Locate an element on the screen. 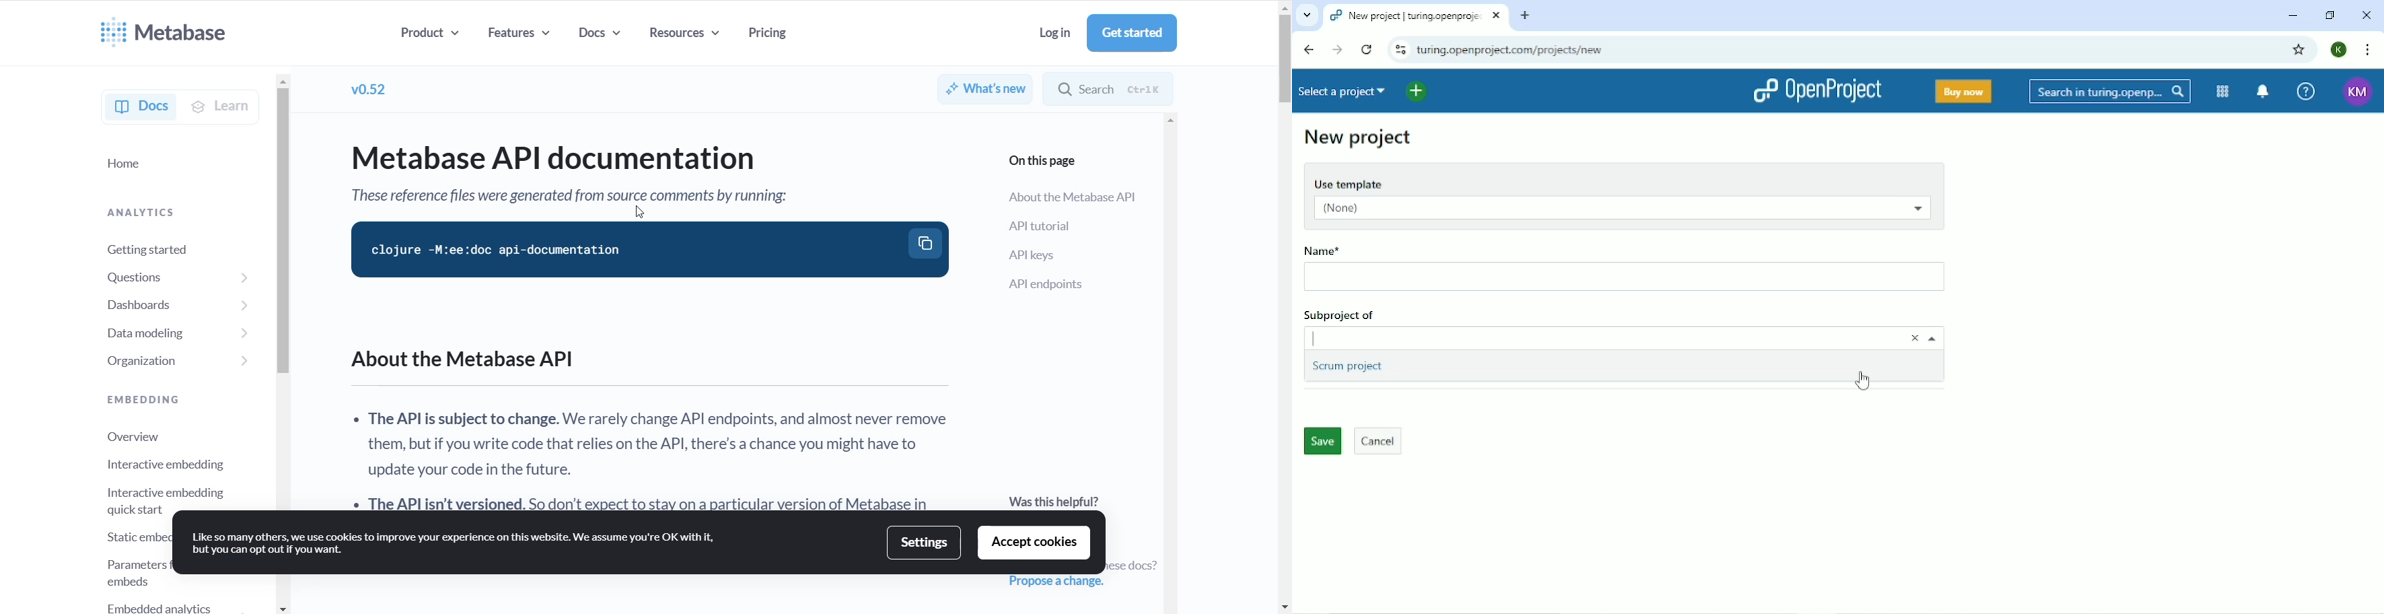  settings is located at coordinates (927, 542).